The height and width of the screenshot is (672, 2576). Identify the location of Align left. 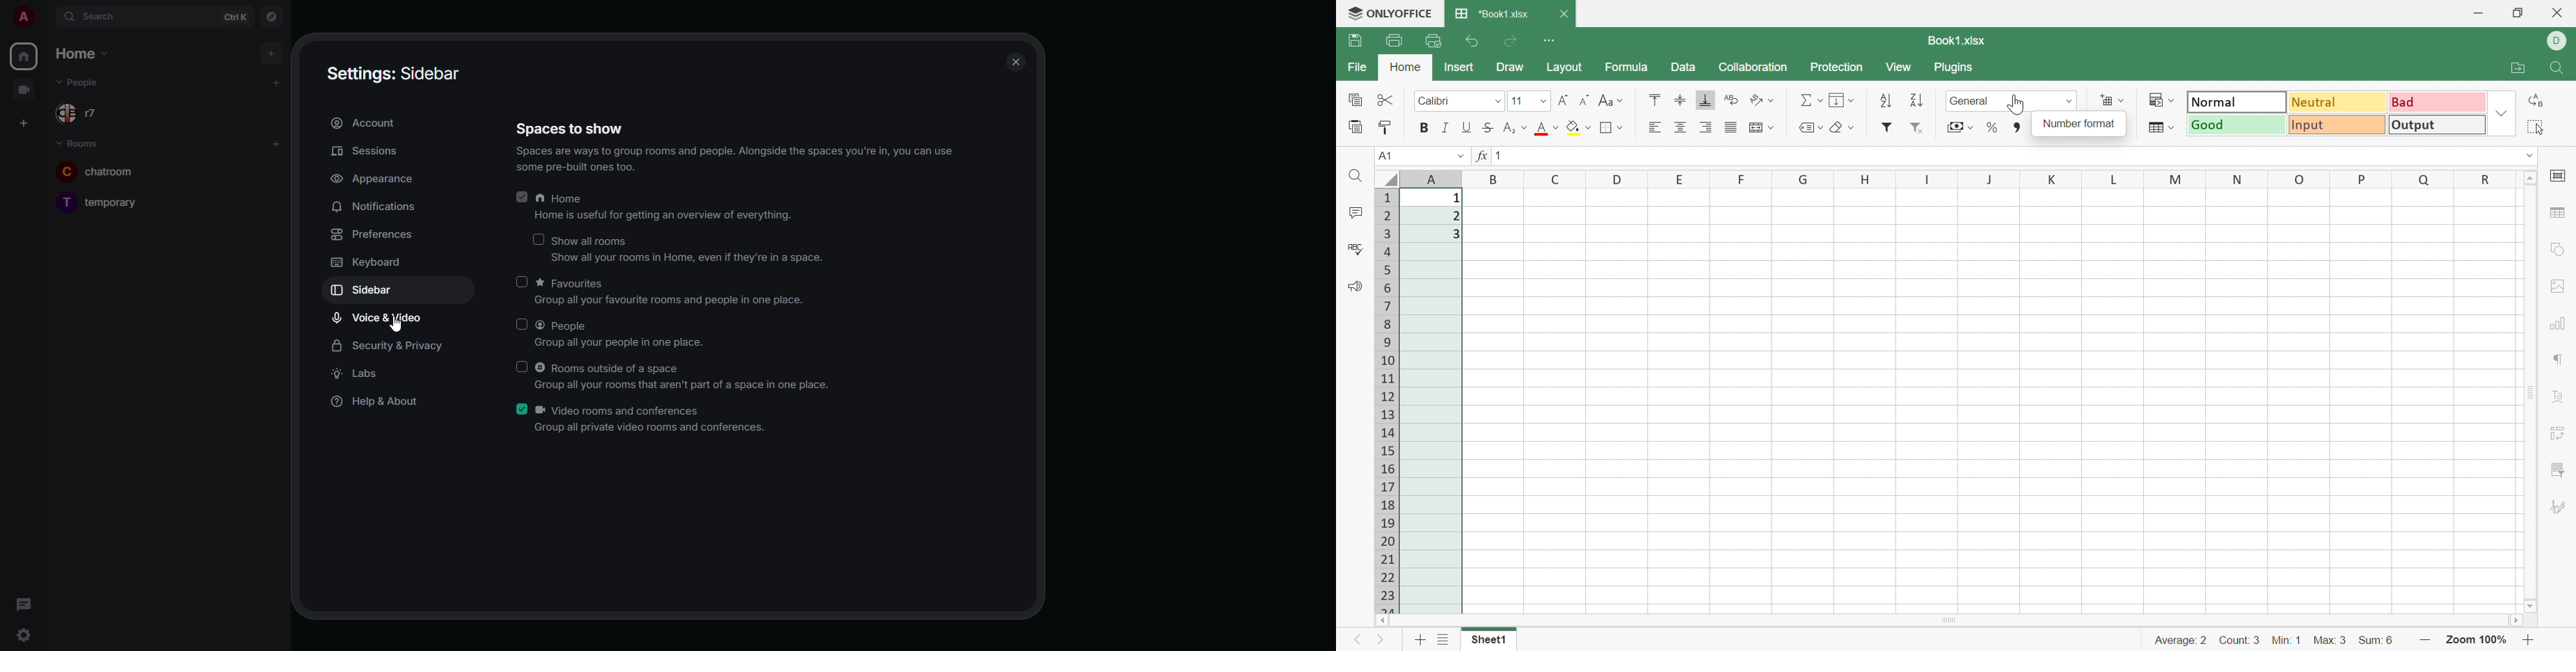
(1655, 127).